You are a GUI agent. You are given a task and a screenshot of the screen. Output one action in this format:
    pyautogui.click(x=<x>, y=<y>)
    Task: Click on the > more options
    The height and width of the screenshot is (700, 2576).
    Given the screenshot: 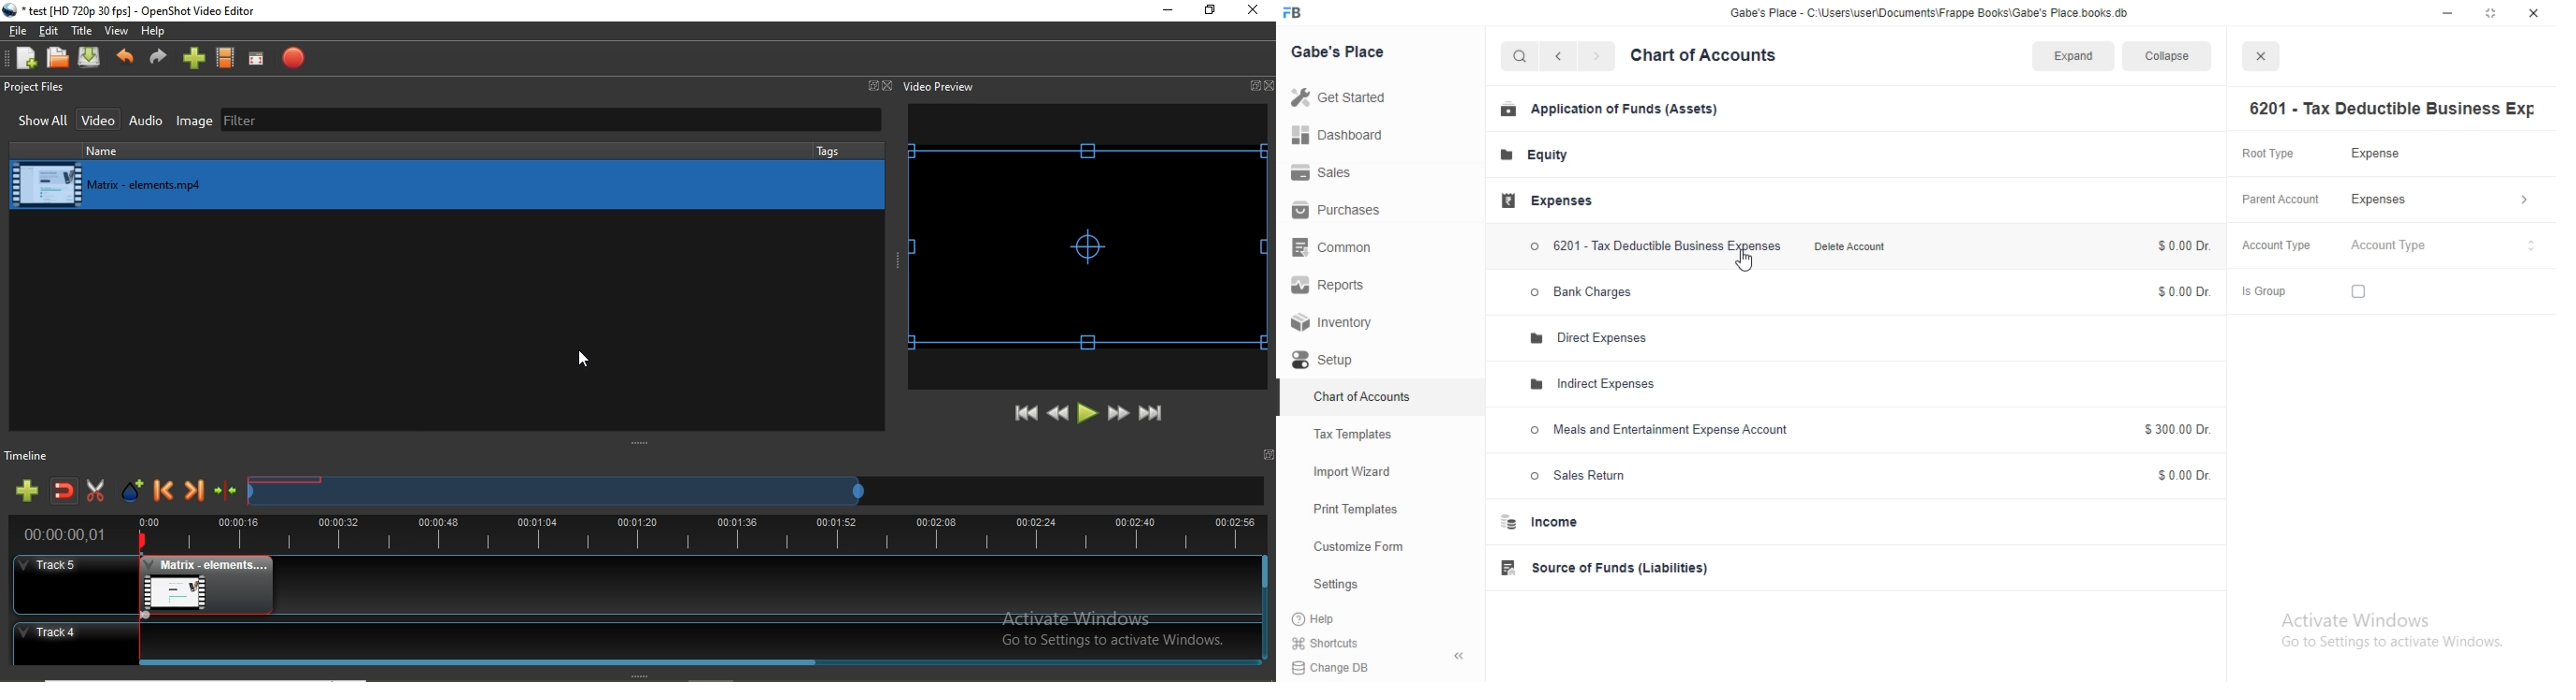 What is the action you would take?
    pyautogui.click(x=2520, y=197)
    